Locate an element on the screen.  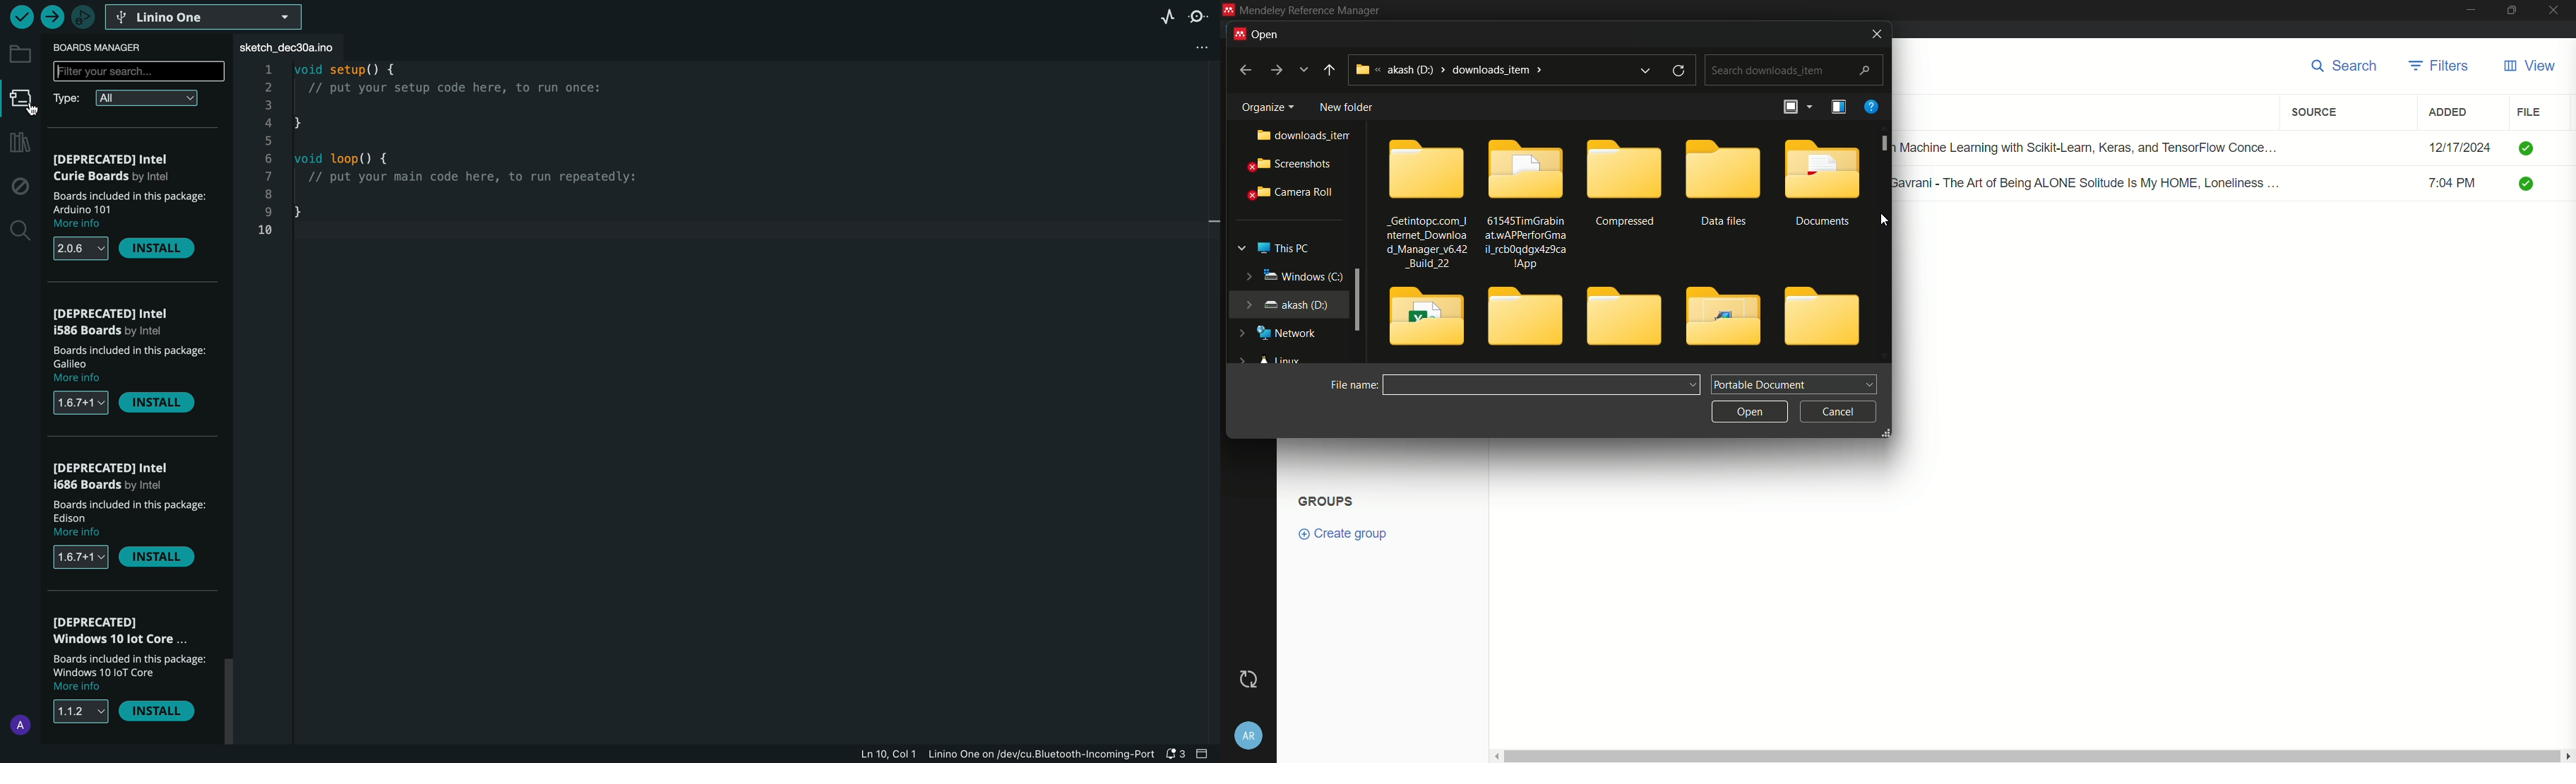
back to is located at coordinates (1241, 69).